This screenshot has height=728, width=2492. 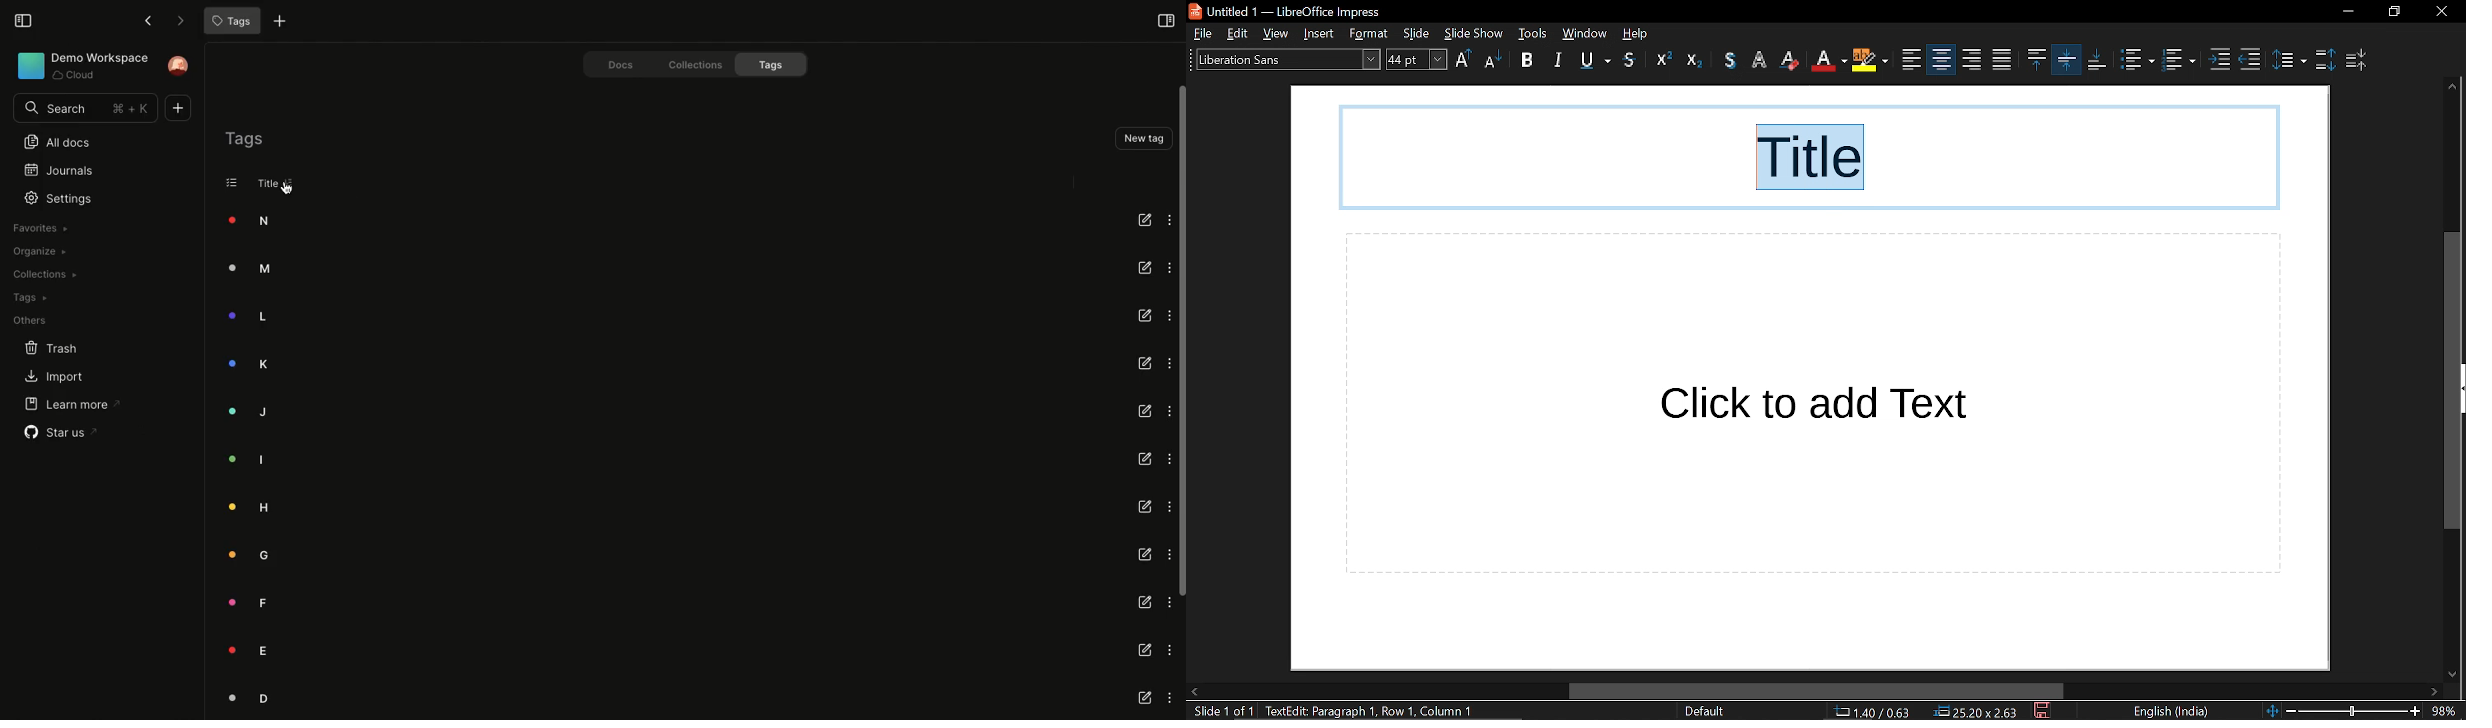 What do you see at coordinates (1166, 218) in the screenshot?
I see `Options` at bounding box center [1166, 218].